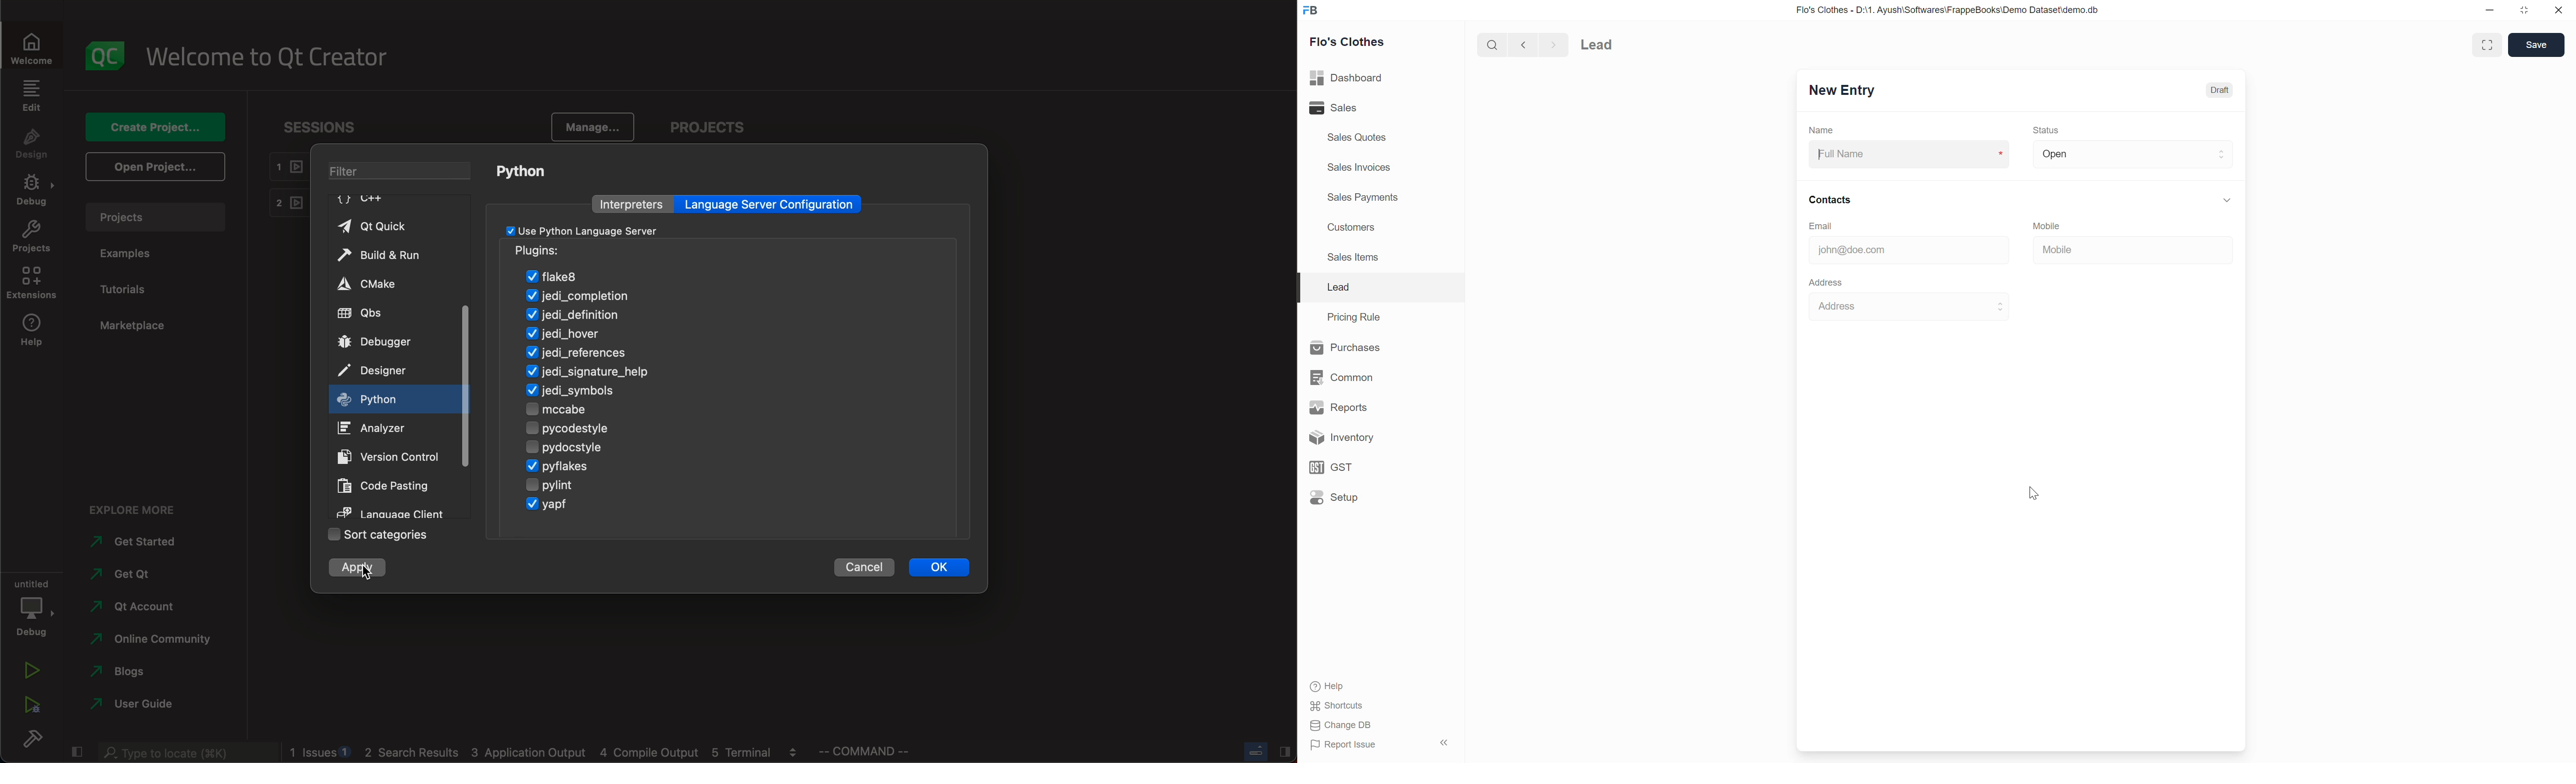 The height and width of the screenshot is (784, 2576). I want to click on minimise, so click(2490, 12).